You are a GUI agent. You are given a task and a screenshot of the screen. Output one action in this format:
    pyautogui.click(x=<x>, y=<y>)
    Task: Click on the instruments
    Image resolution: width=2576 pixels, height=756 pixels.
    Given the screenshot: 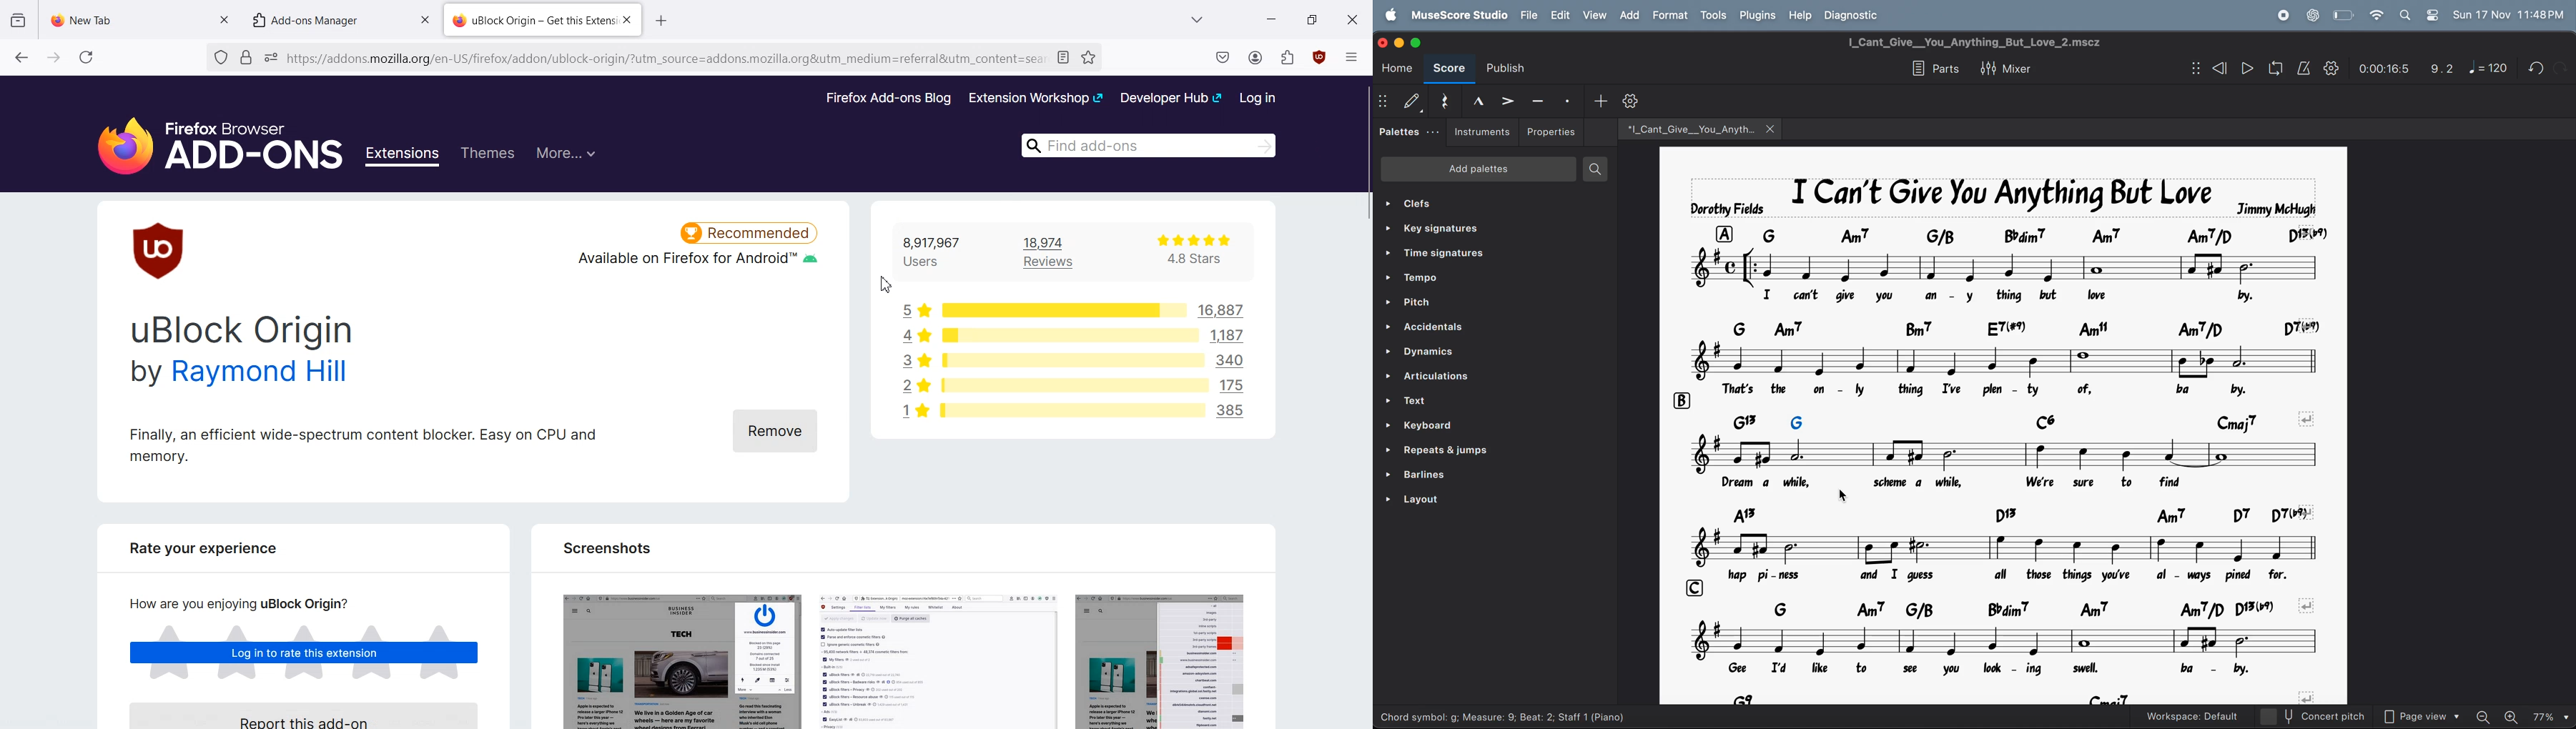 What is the action you would take?
    pyautogui.click(x=1483, y=133)
    